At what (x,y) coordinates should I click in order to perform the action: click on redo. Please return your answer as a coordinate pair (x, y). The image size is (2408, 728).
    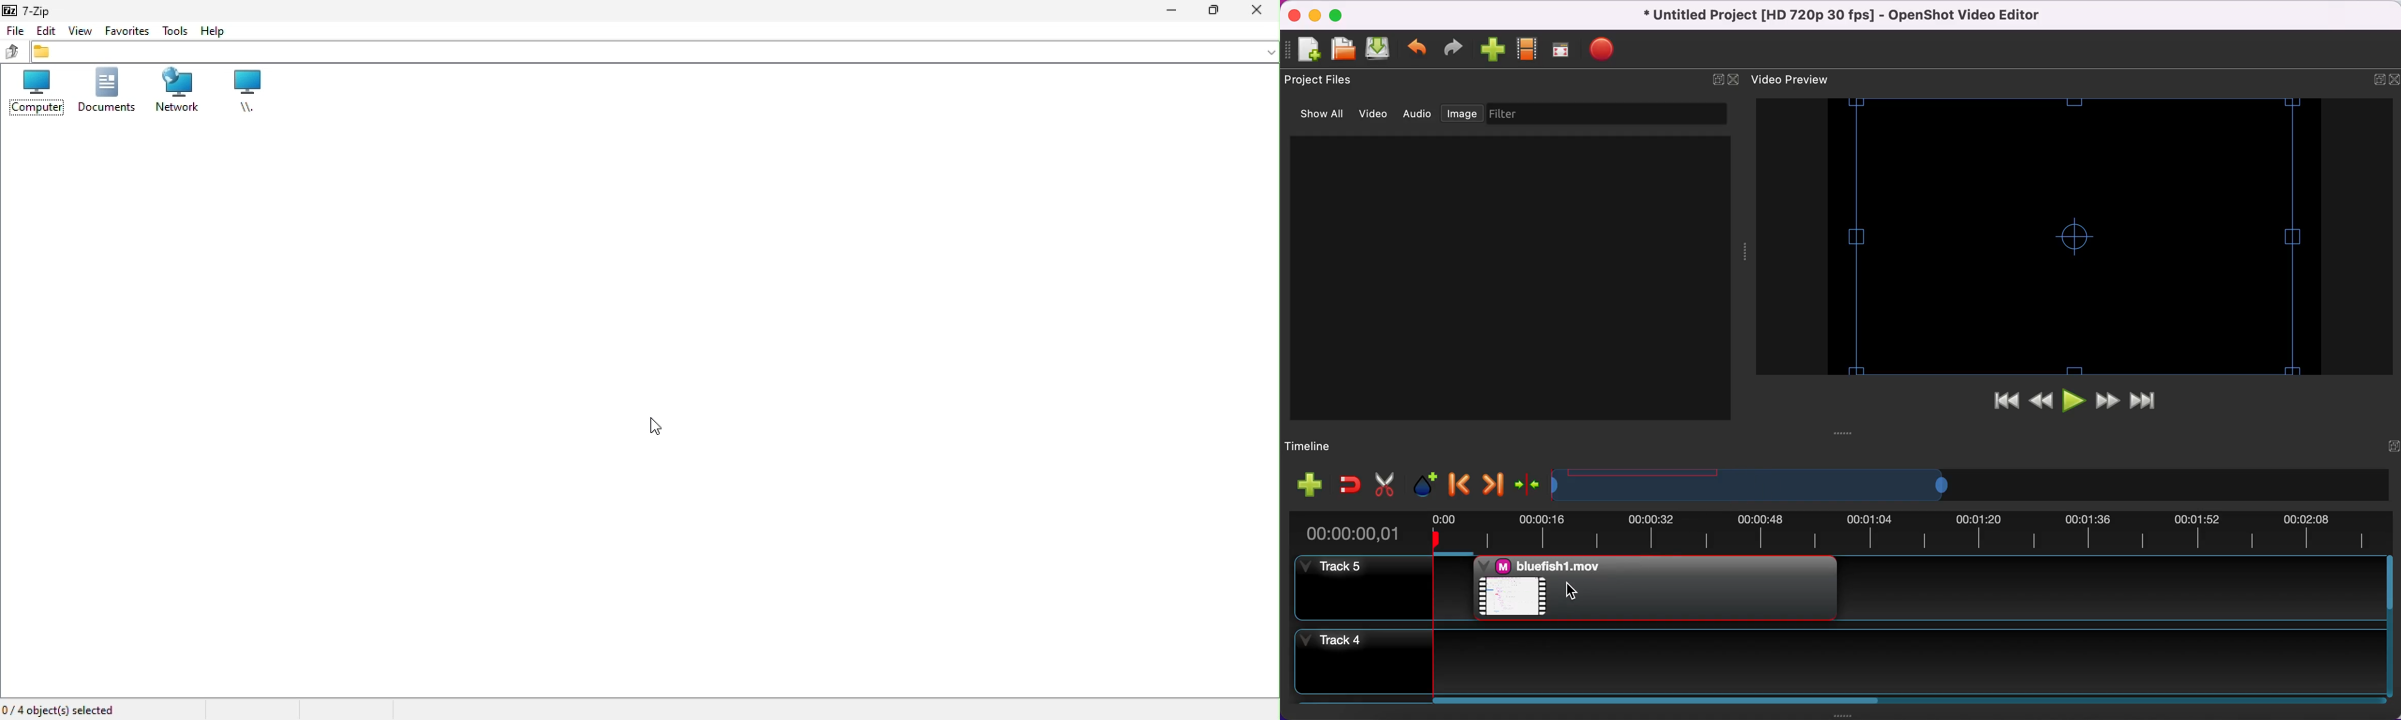
    Looking at the image, I should click on (1457, 50).